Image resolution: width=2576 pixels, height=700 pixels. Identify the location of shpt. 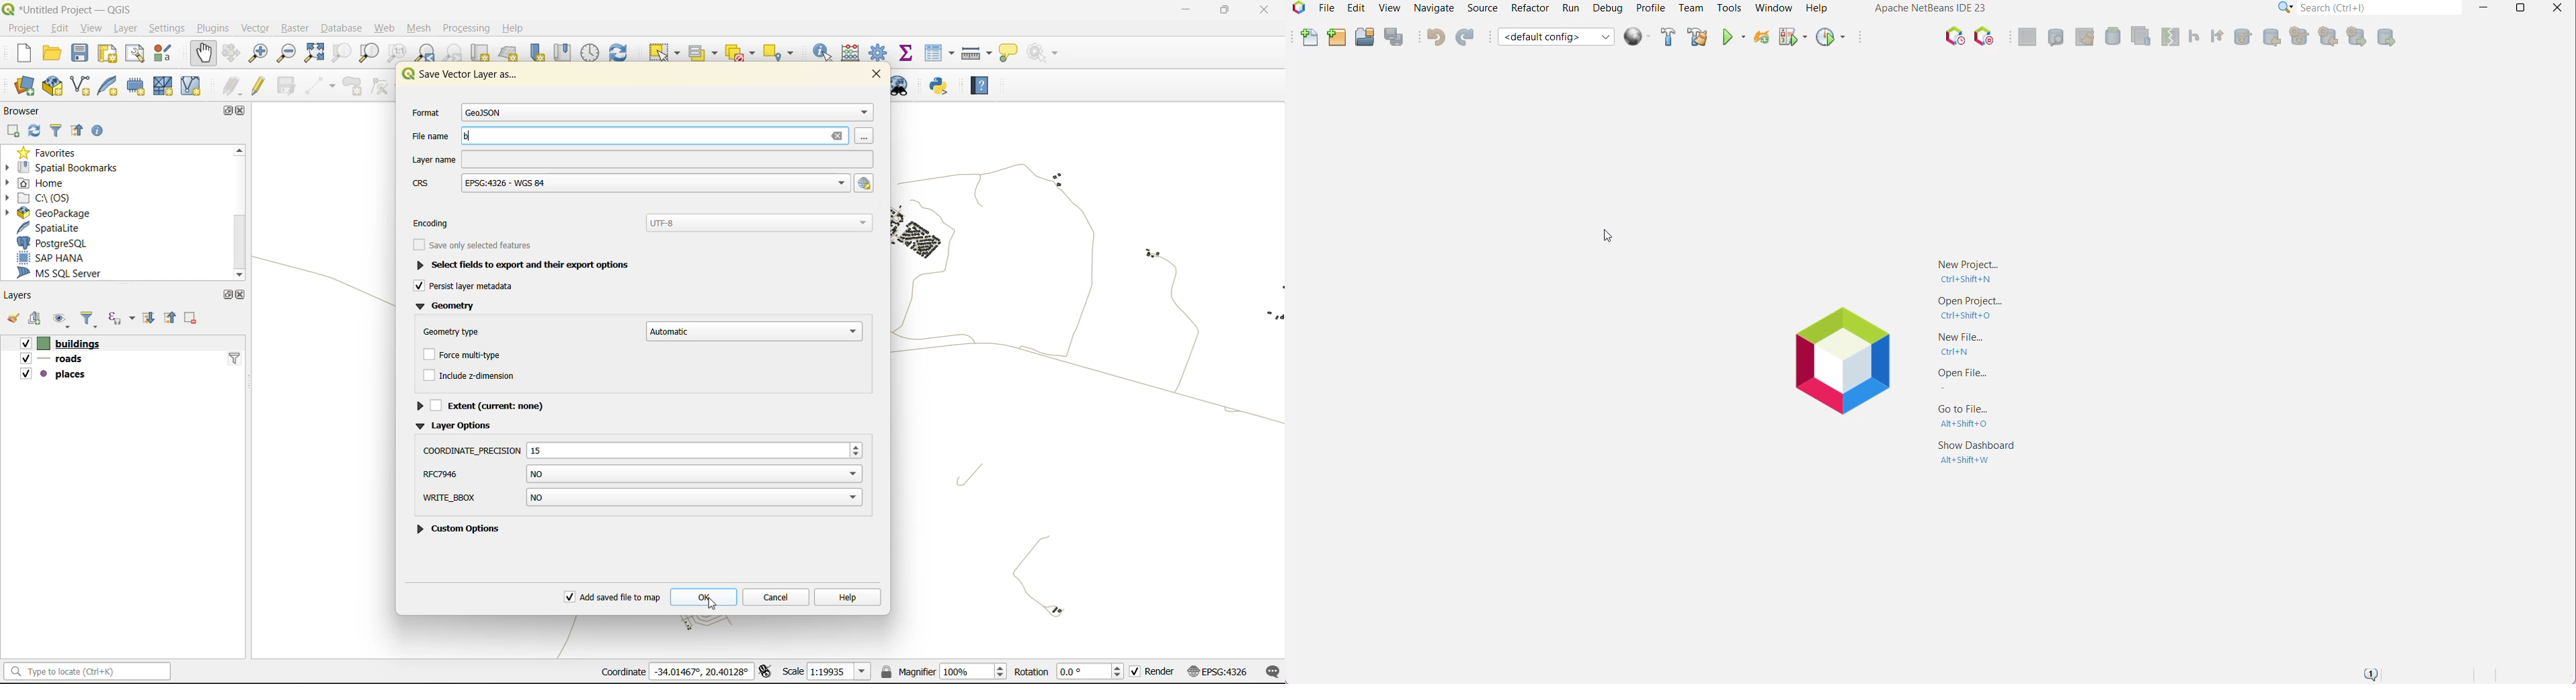
(641, 475).